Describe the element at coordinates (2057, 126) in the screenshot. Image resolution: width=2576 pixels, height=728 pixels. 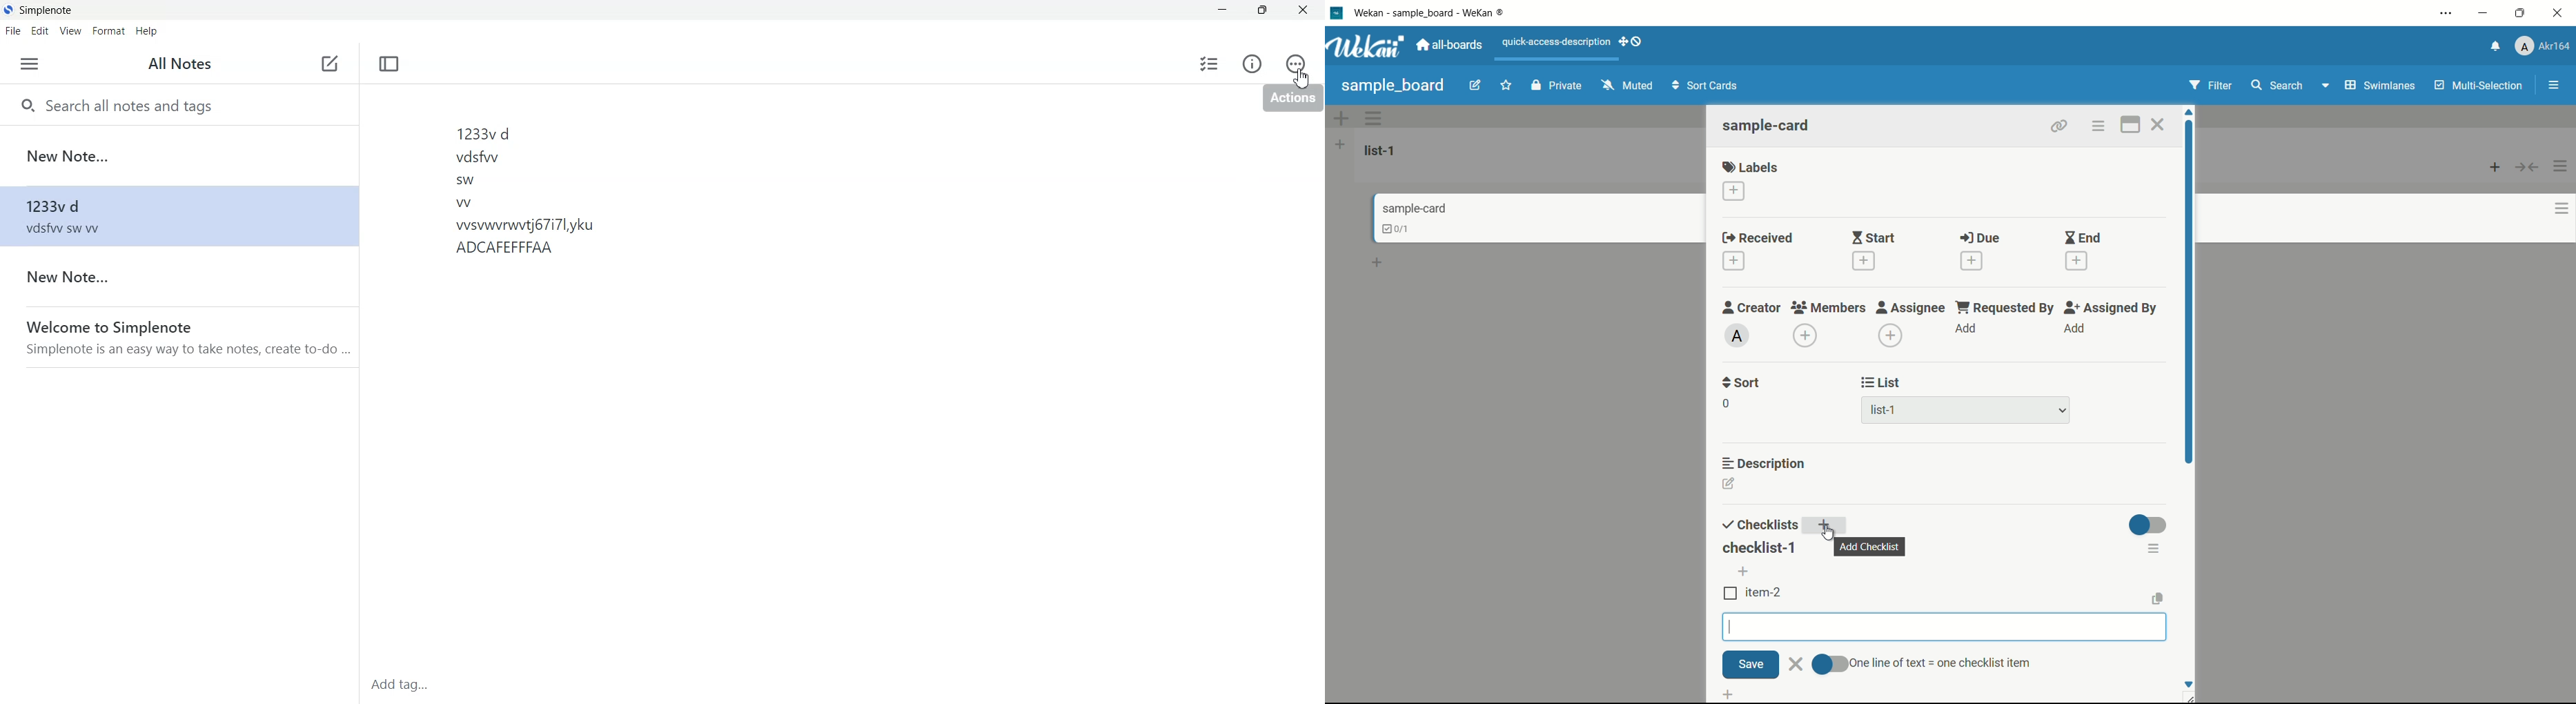
I see `copy link to clipboard` at that location.